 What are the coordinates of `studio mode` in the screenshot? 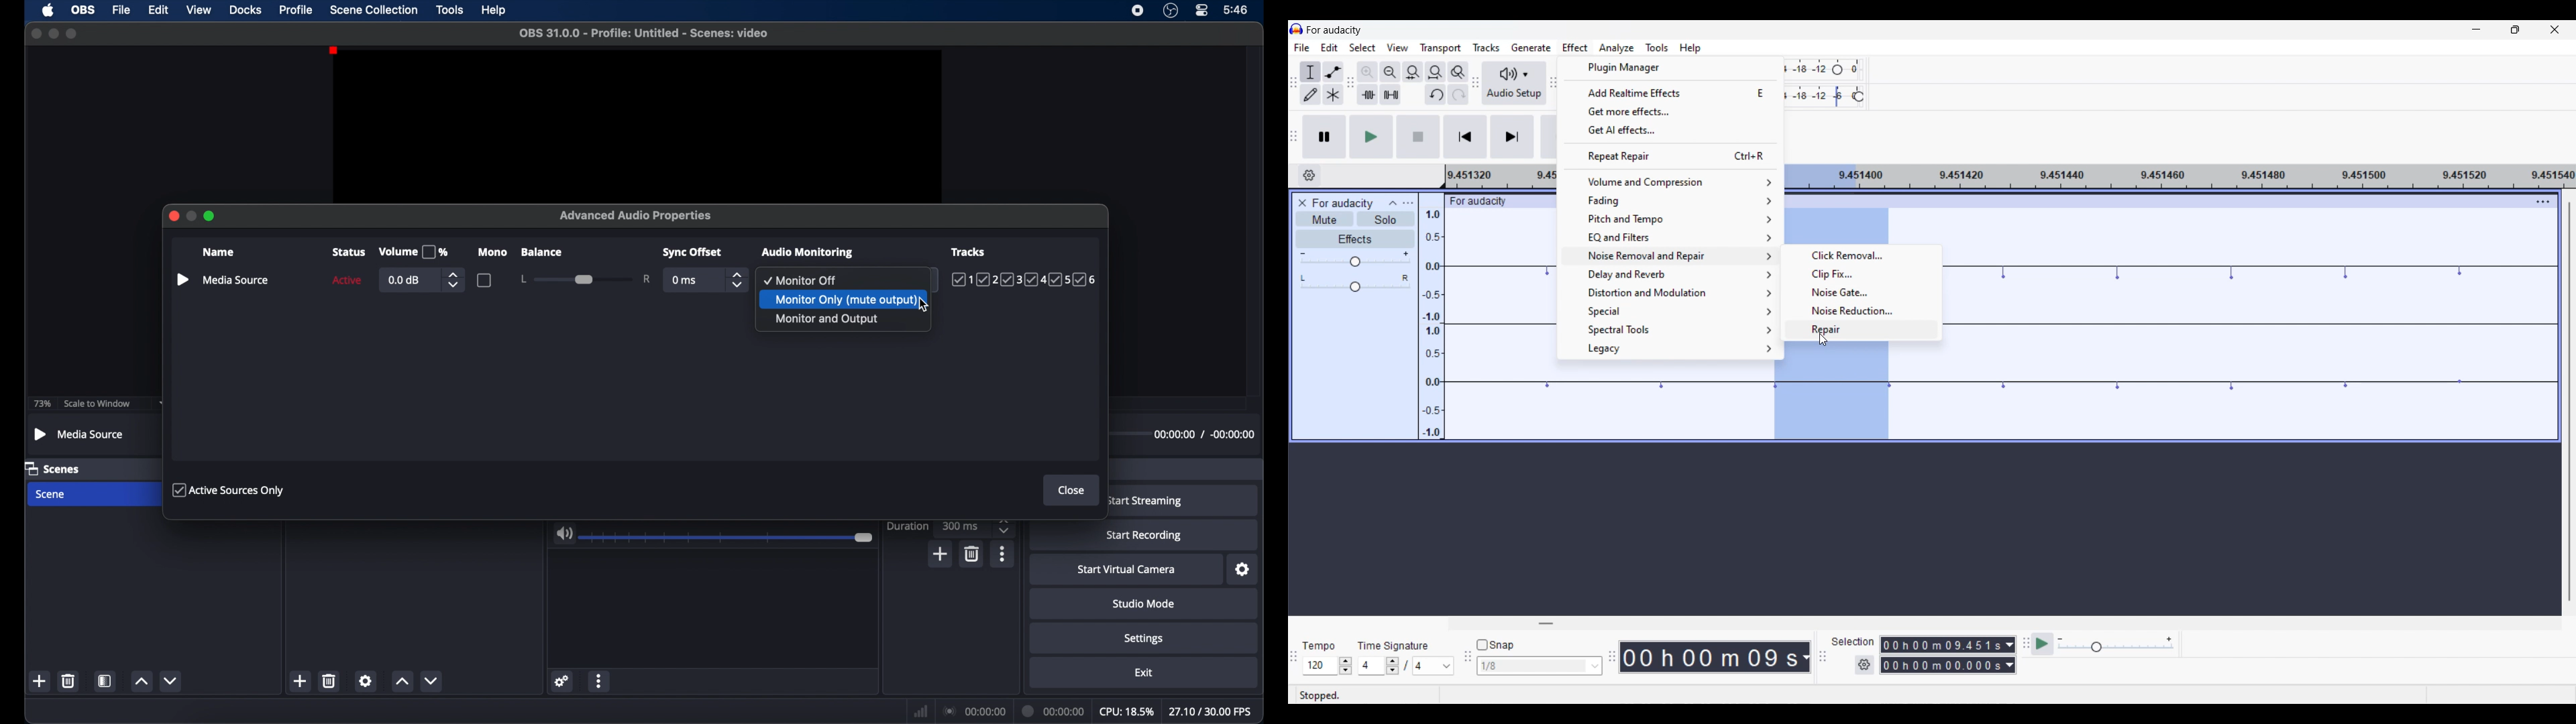 It's located at (1143, 603).